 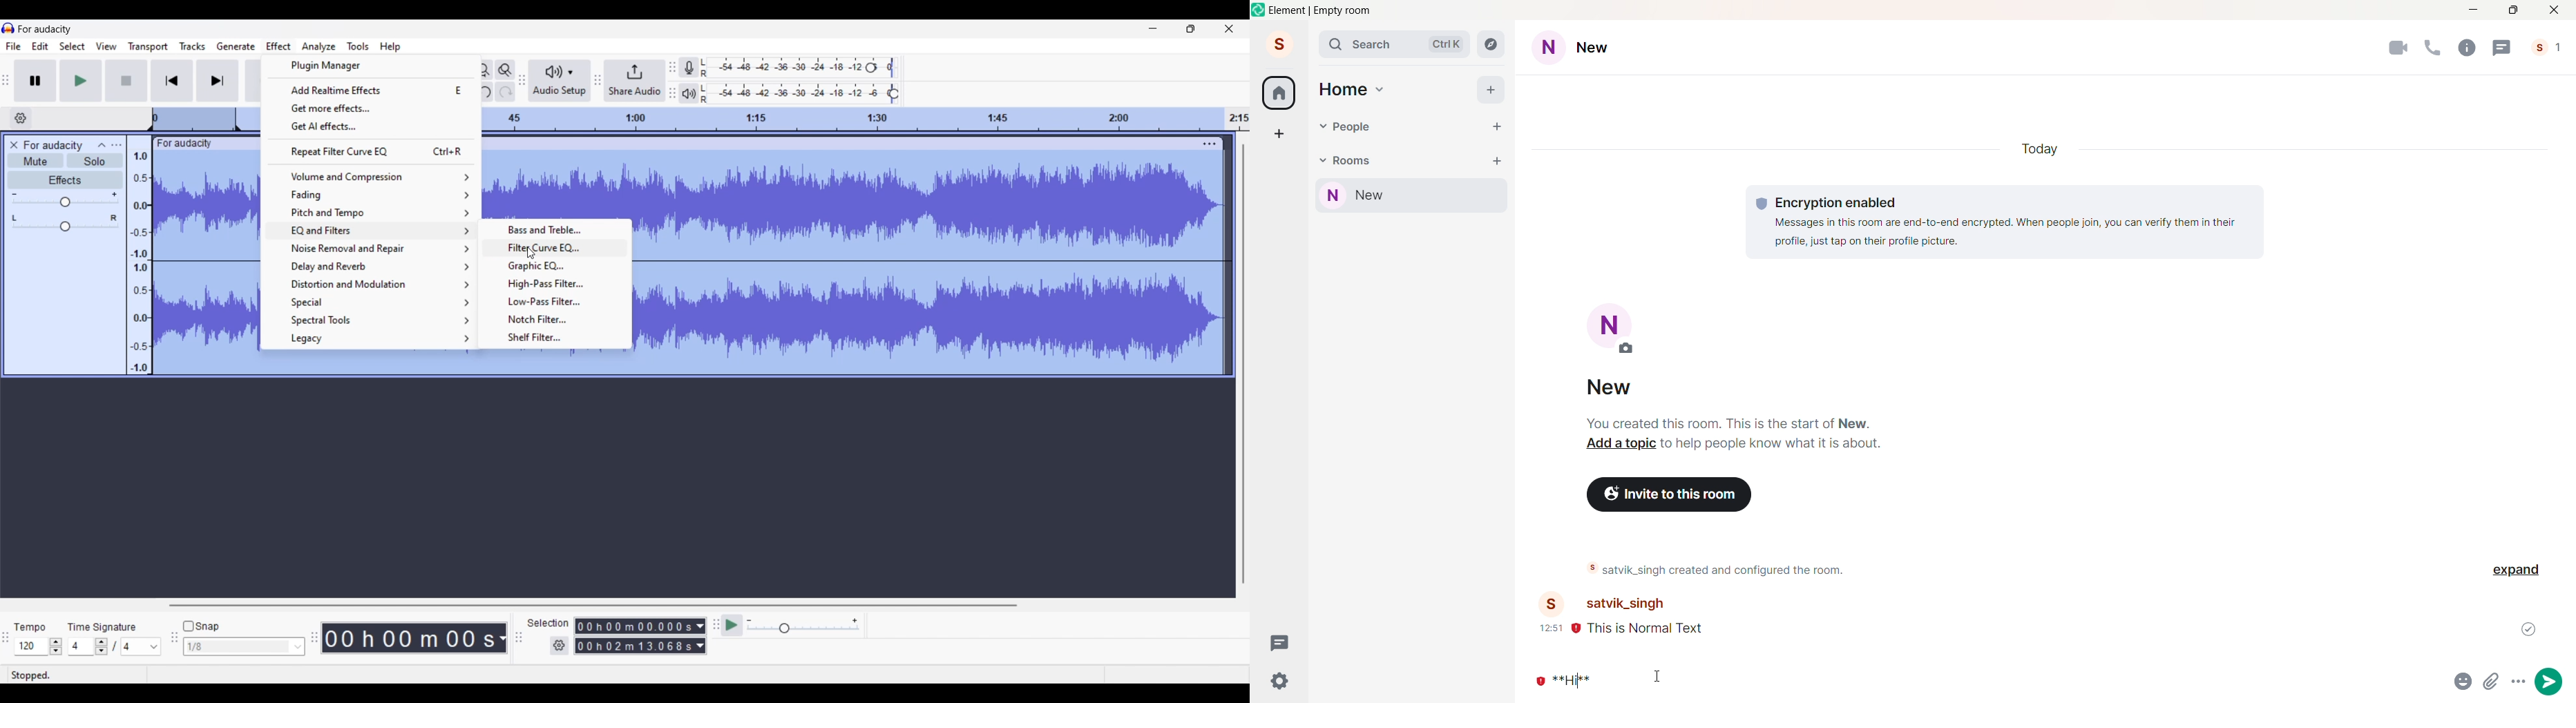 I want to click on Current Room, so click(x=1413, y=196).